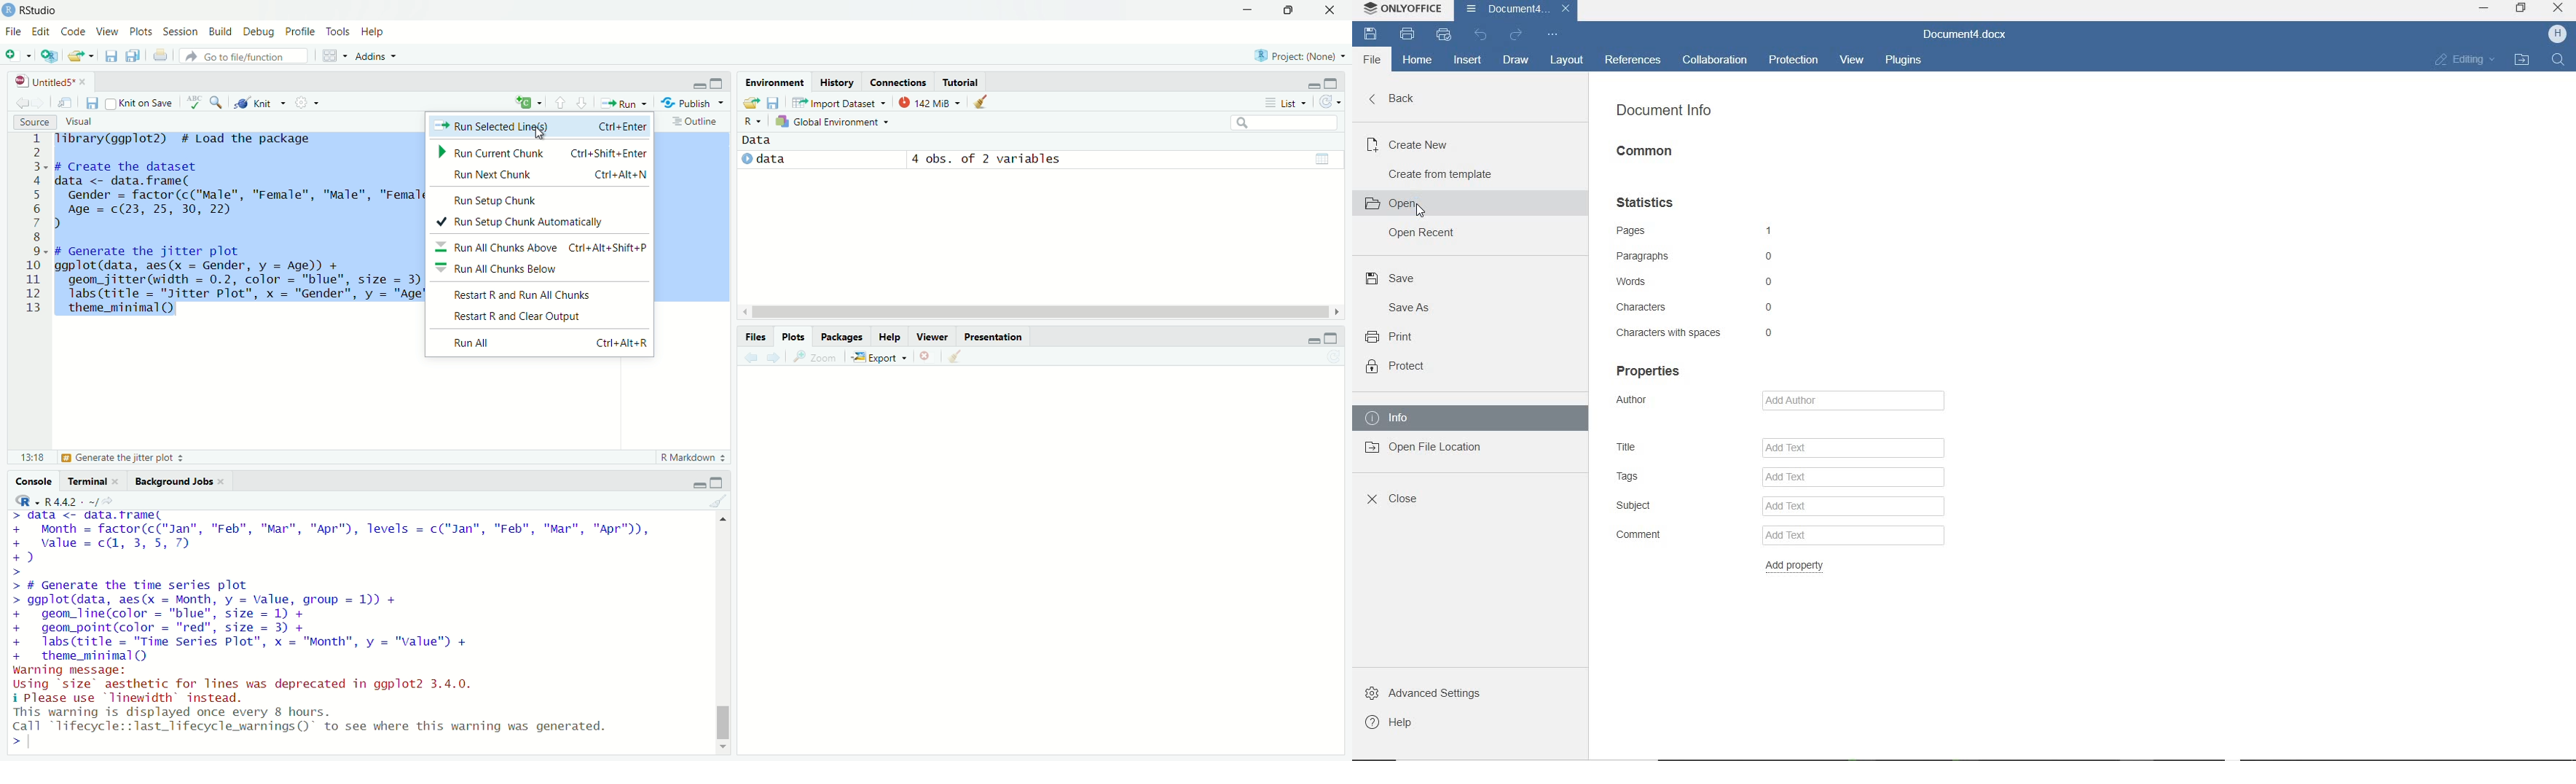 The image size is (2576, 784). I want to click on workspace panes, so click(333, 56).